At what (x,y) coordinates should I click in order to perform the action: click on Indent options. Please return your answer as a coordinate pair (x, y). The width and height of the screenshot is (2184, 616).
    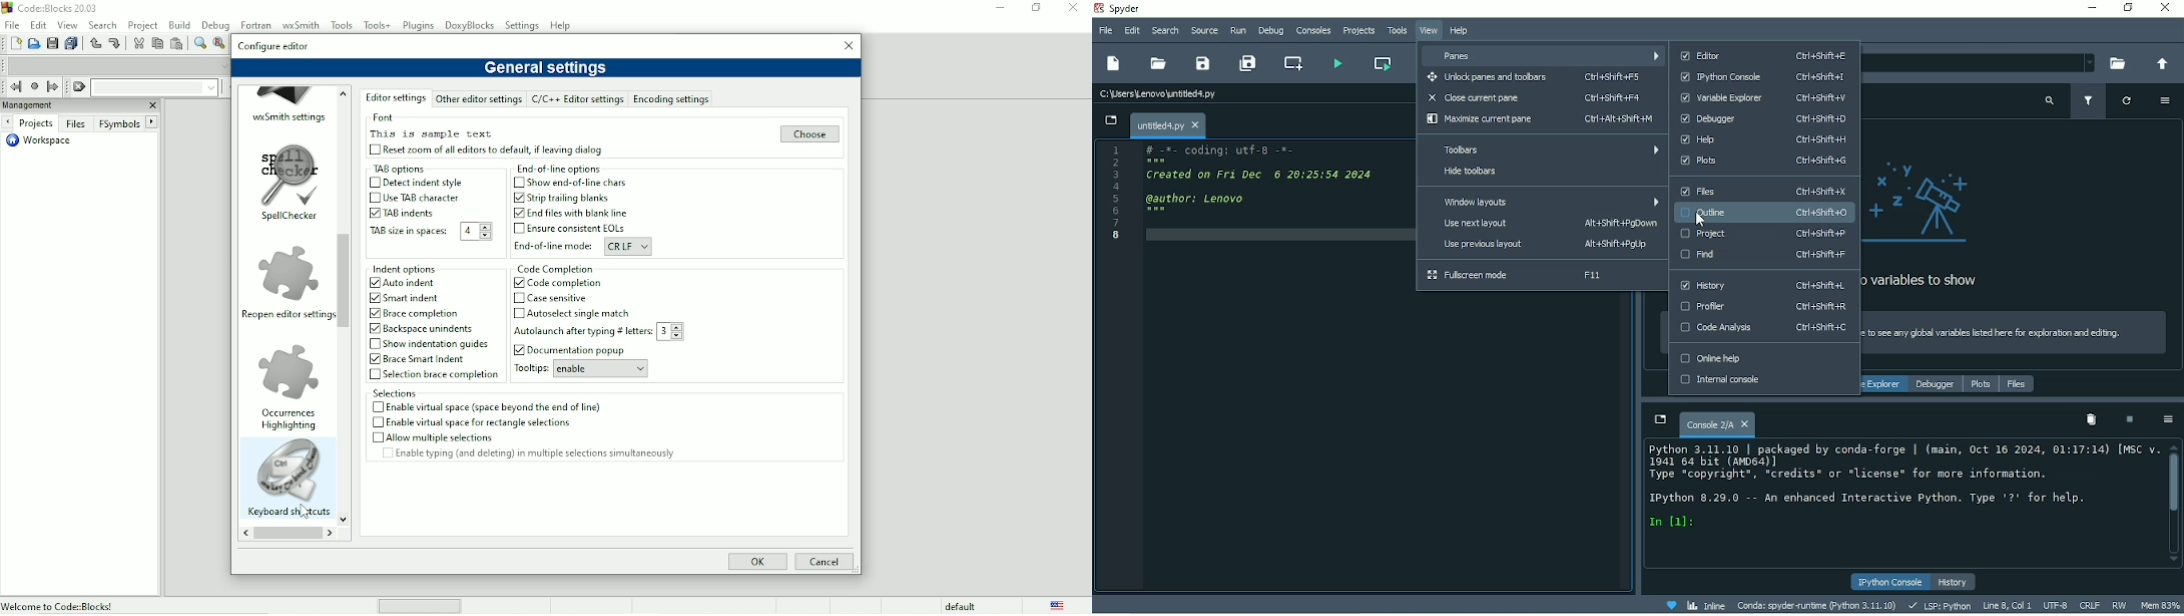
    Looking at the image, I should click on (425, 268).